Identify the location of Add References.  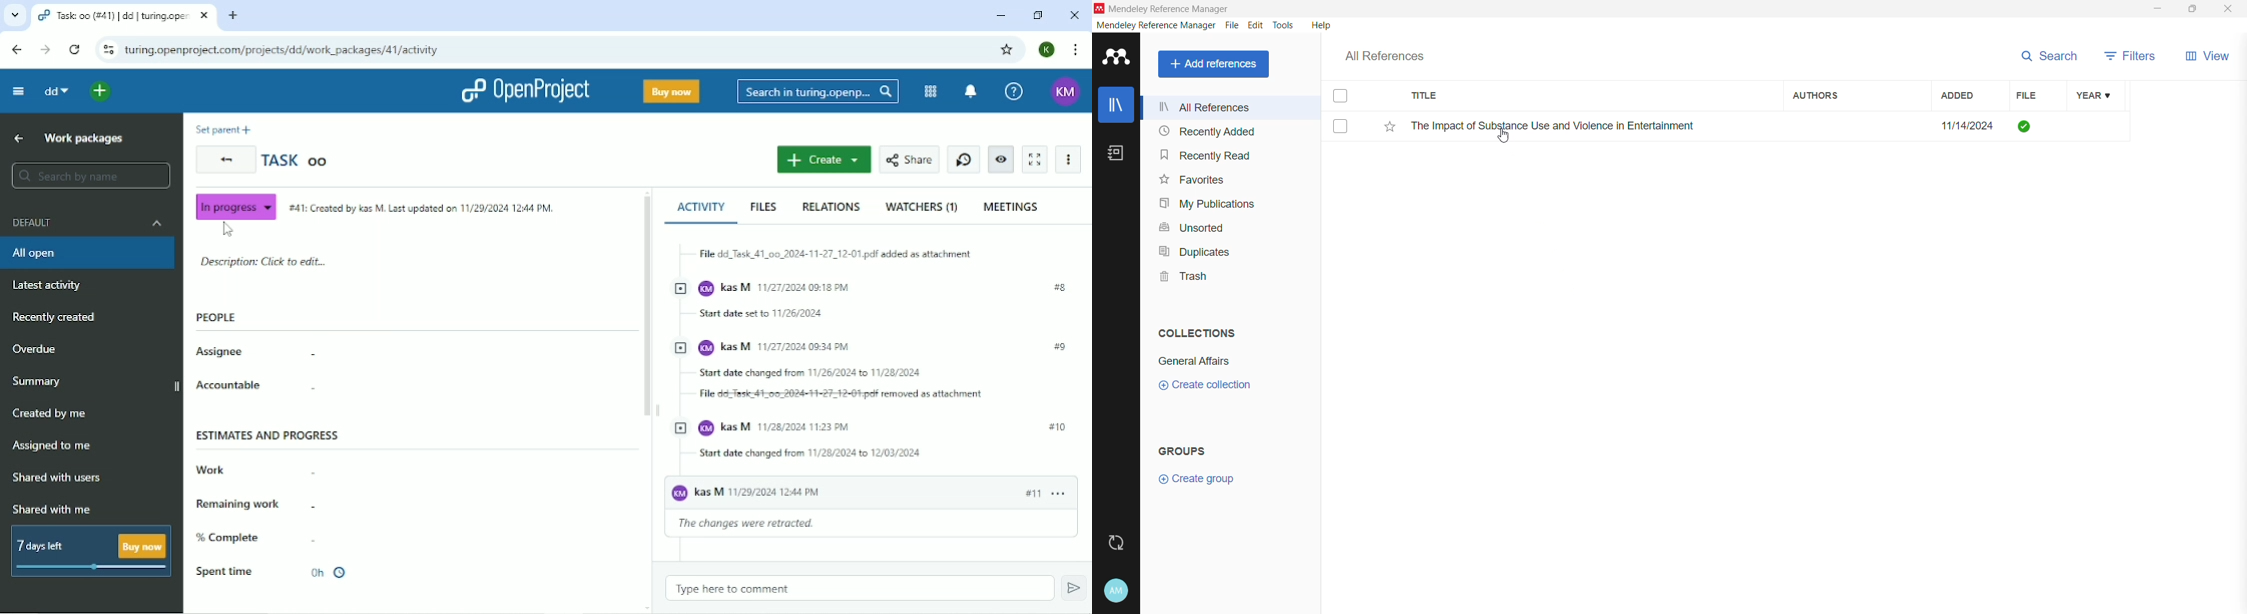
(1216, 64).